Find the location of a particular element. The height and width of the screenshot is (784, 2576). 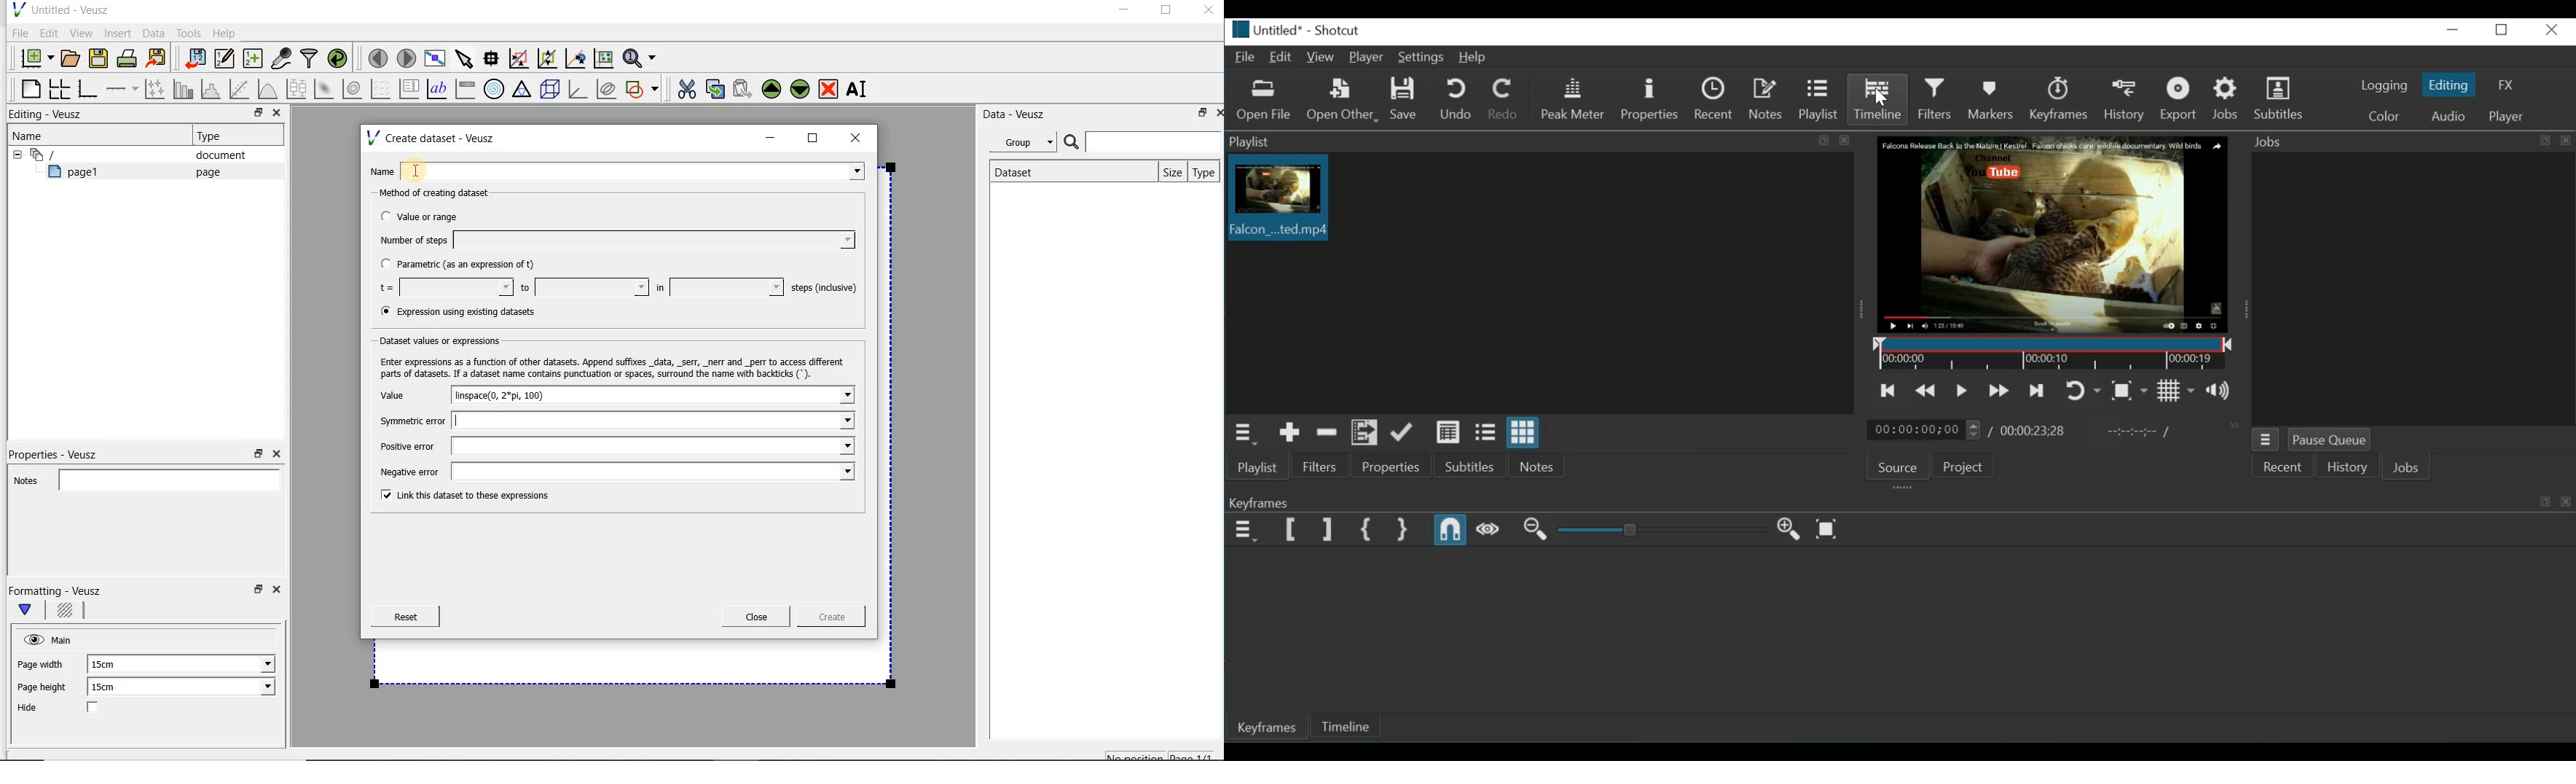

View is located at coordinates (1320, 58).